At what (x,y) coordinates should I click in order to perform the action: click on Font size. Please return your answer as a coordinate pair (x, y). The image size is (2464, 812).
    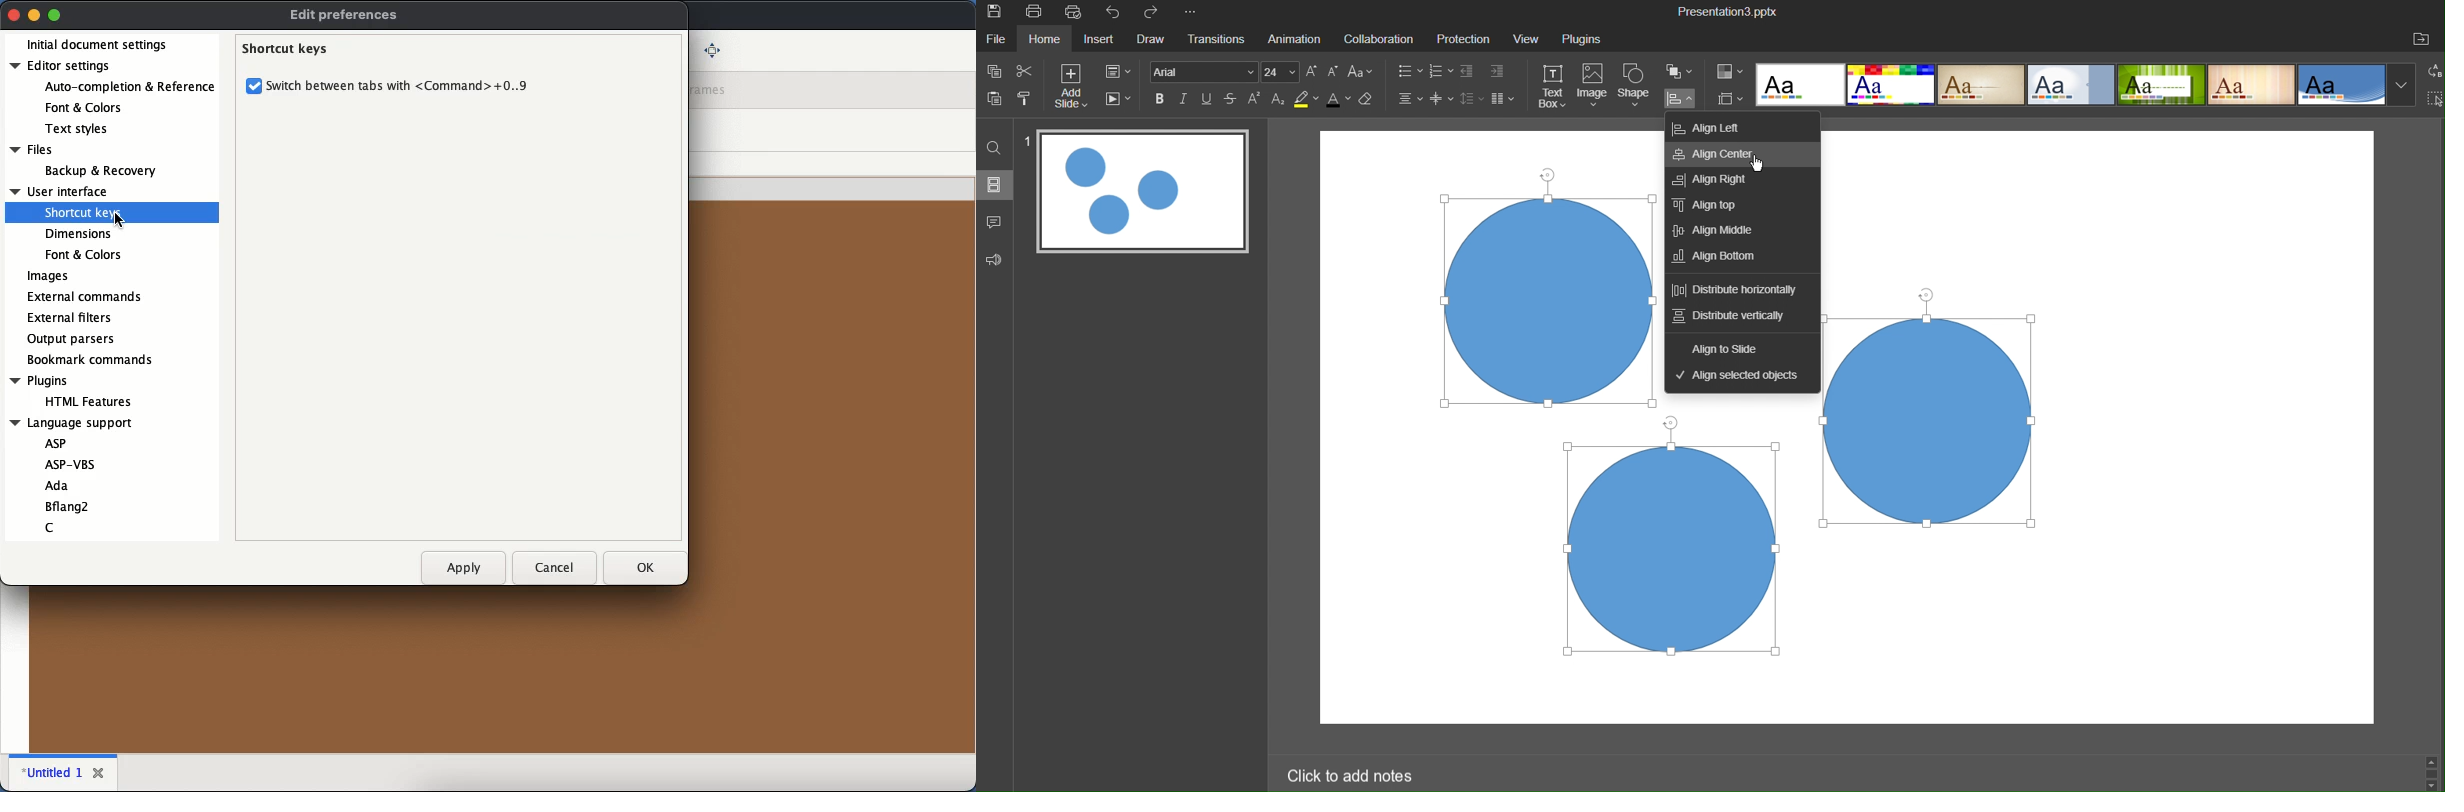
    Looking at the image, I should click on (1284, 71).